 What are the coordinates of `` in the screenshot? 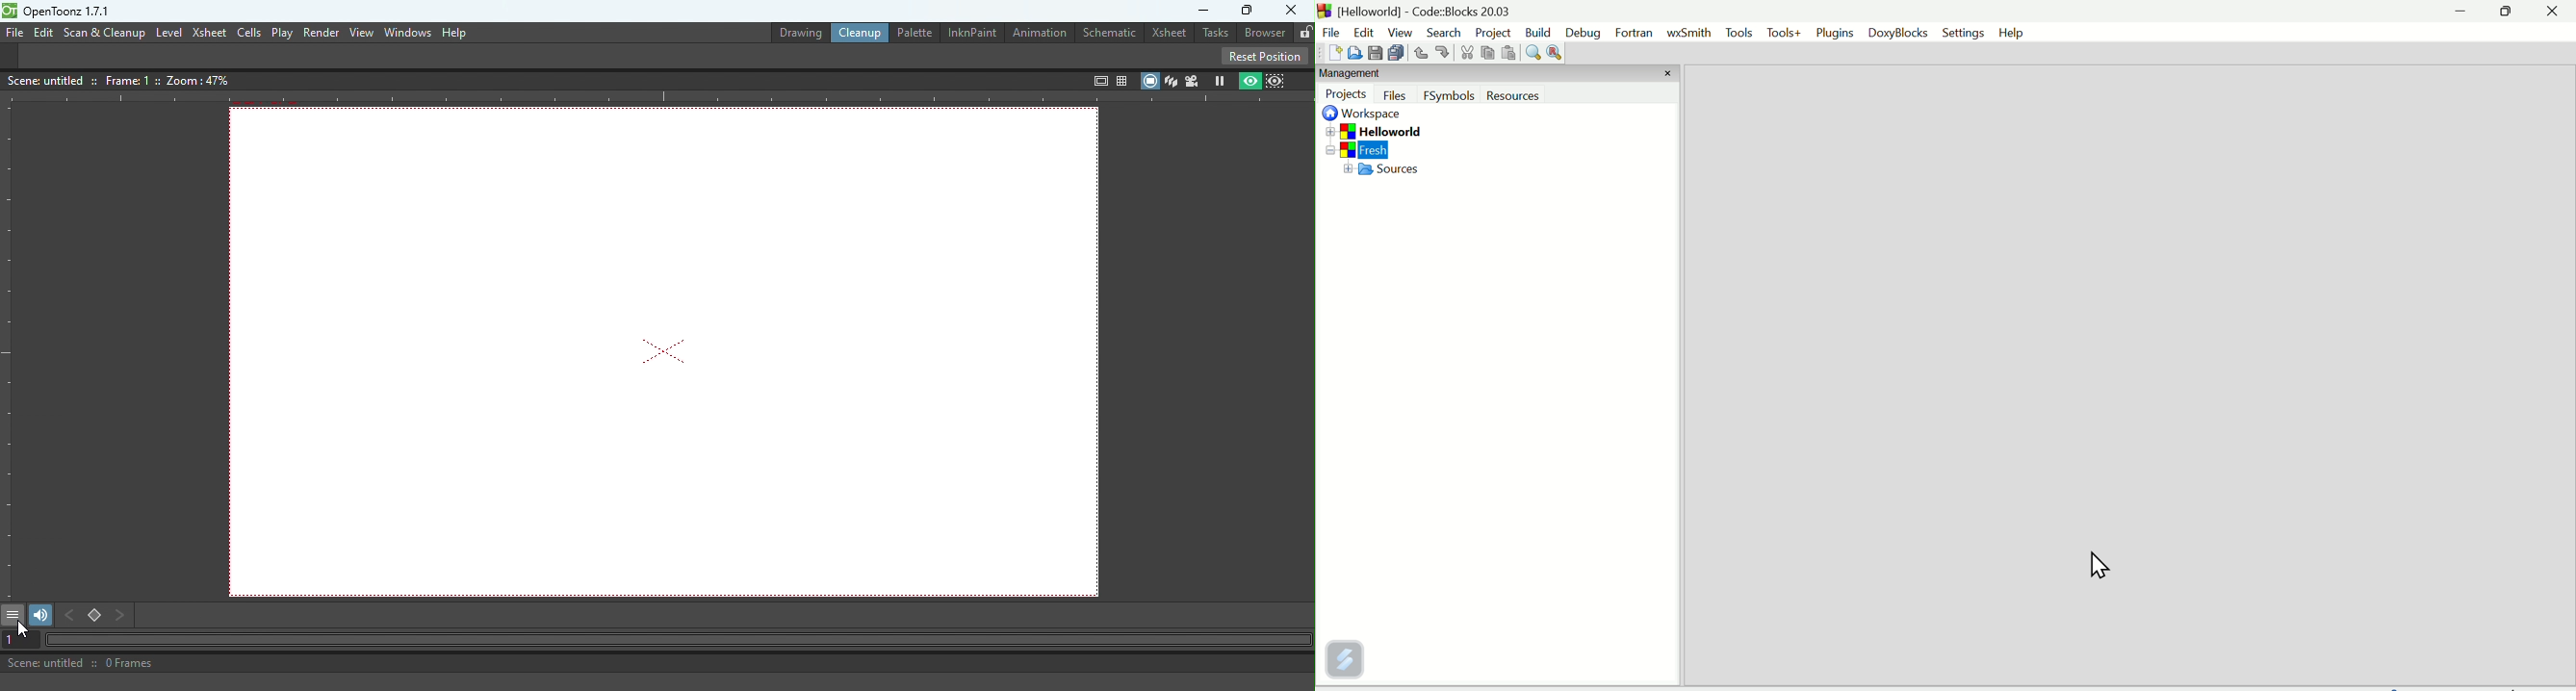 It's located at (1396, 95).